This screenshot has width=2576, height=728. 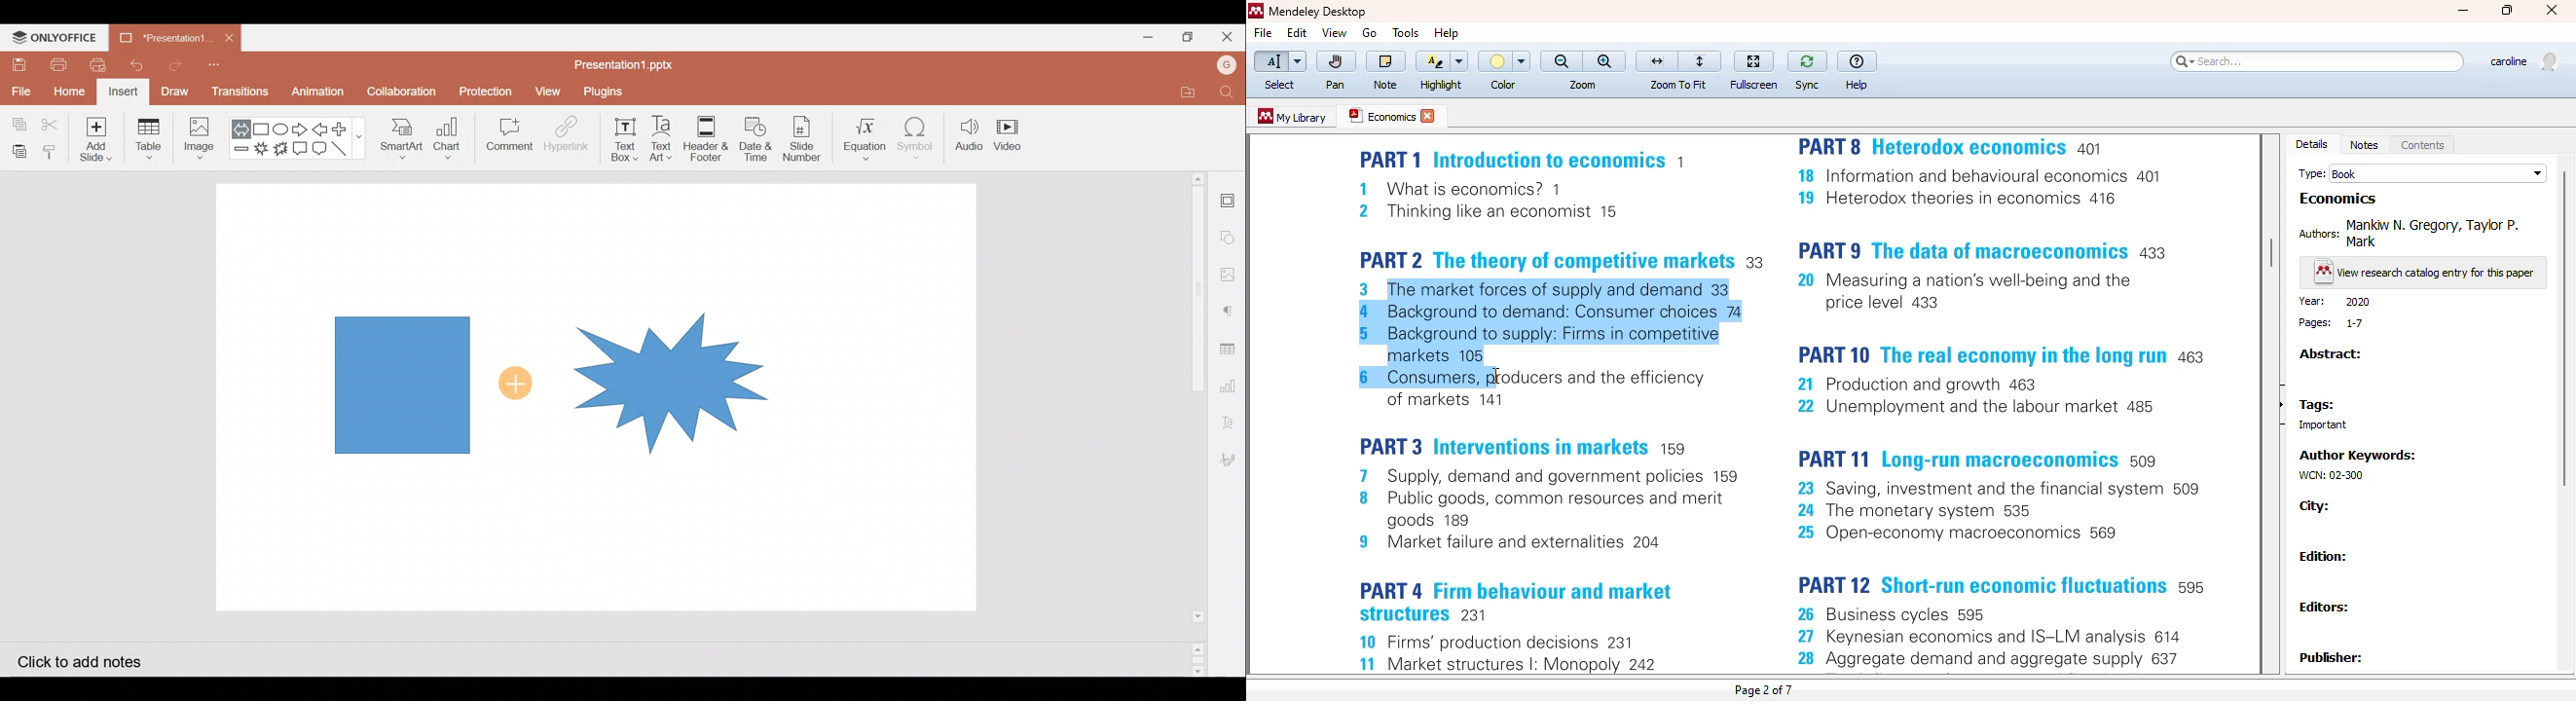 What do you see at coordinates (1857, 61) in the screenshot?
I see `help` at bounding box center [1857, 61].